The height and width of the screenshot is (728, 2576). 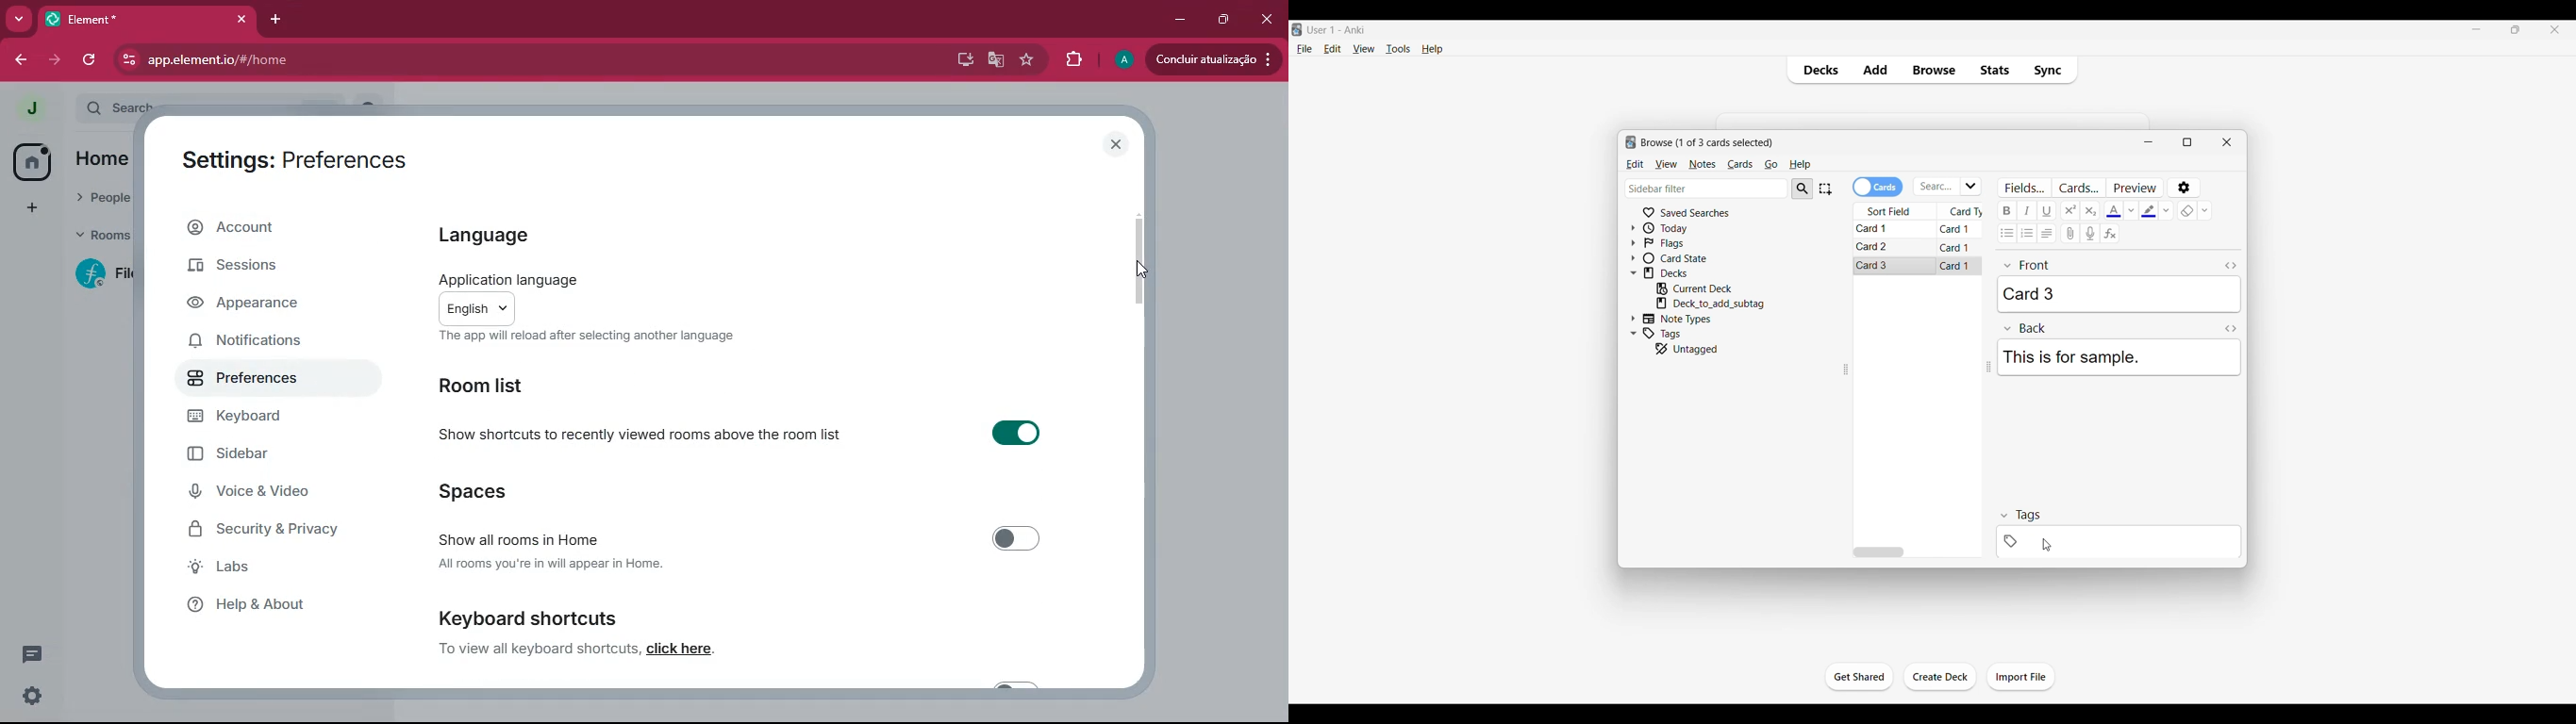 I want to click on Search, so click(x=1802, y=189).